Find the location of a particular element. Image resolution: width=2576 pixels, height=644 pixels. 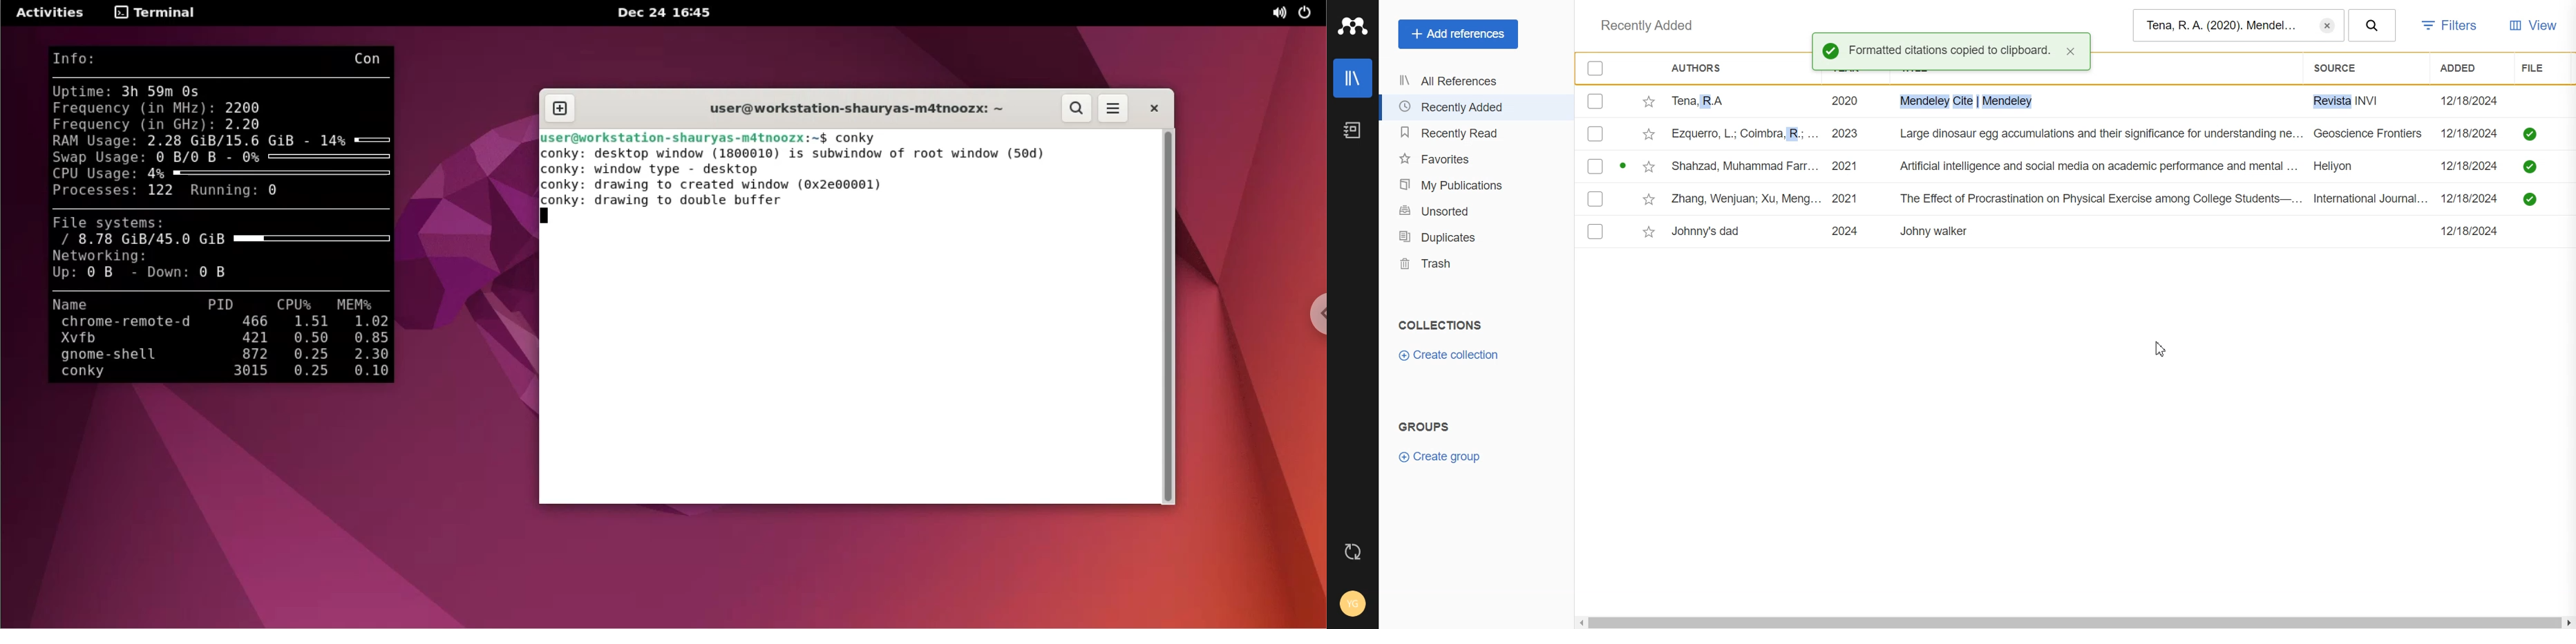

Success  is located at coordinates (1831, 50).